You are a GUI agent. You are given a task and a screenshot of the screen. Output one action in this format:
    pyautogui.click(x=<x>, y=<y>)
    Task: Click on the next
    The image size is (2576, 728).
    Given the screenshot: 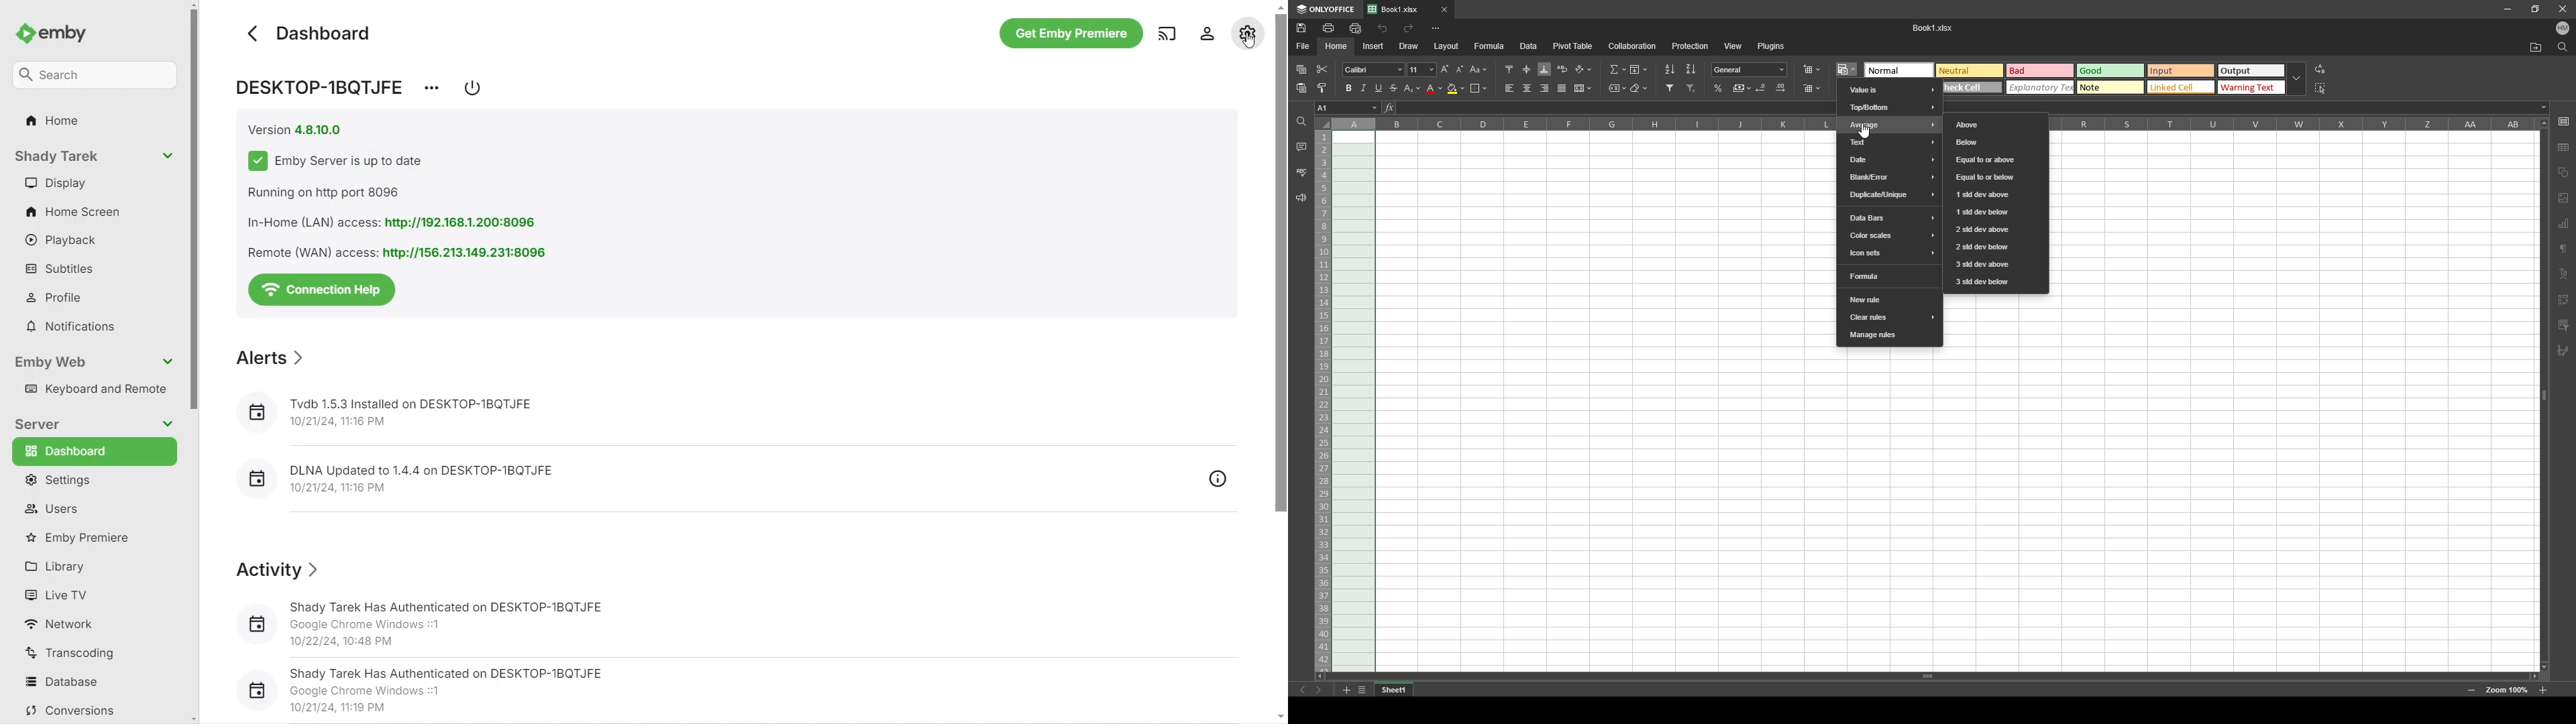 What is the action you would take?
    pyautogui.click(x=1319, y=690)
    